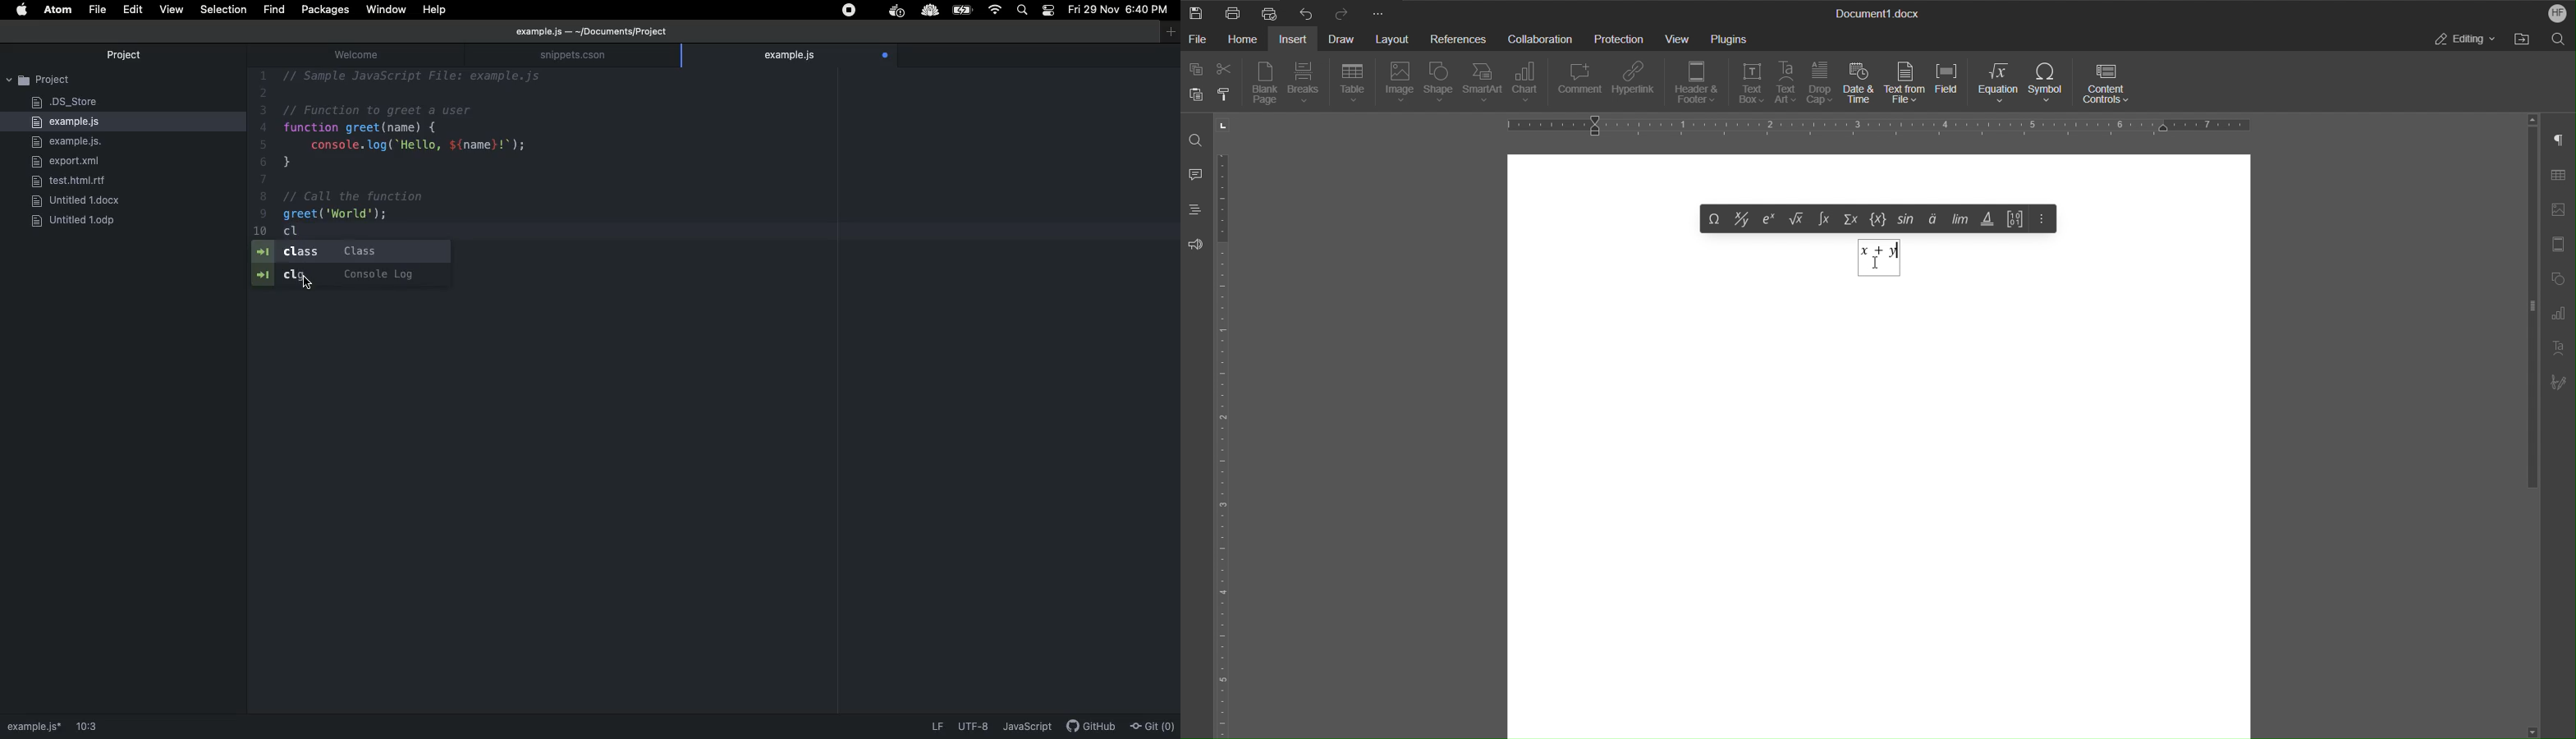 This screenshot has width=2576, height=756. I want to click on New, so click(1195, 14).